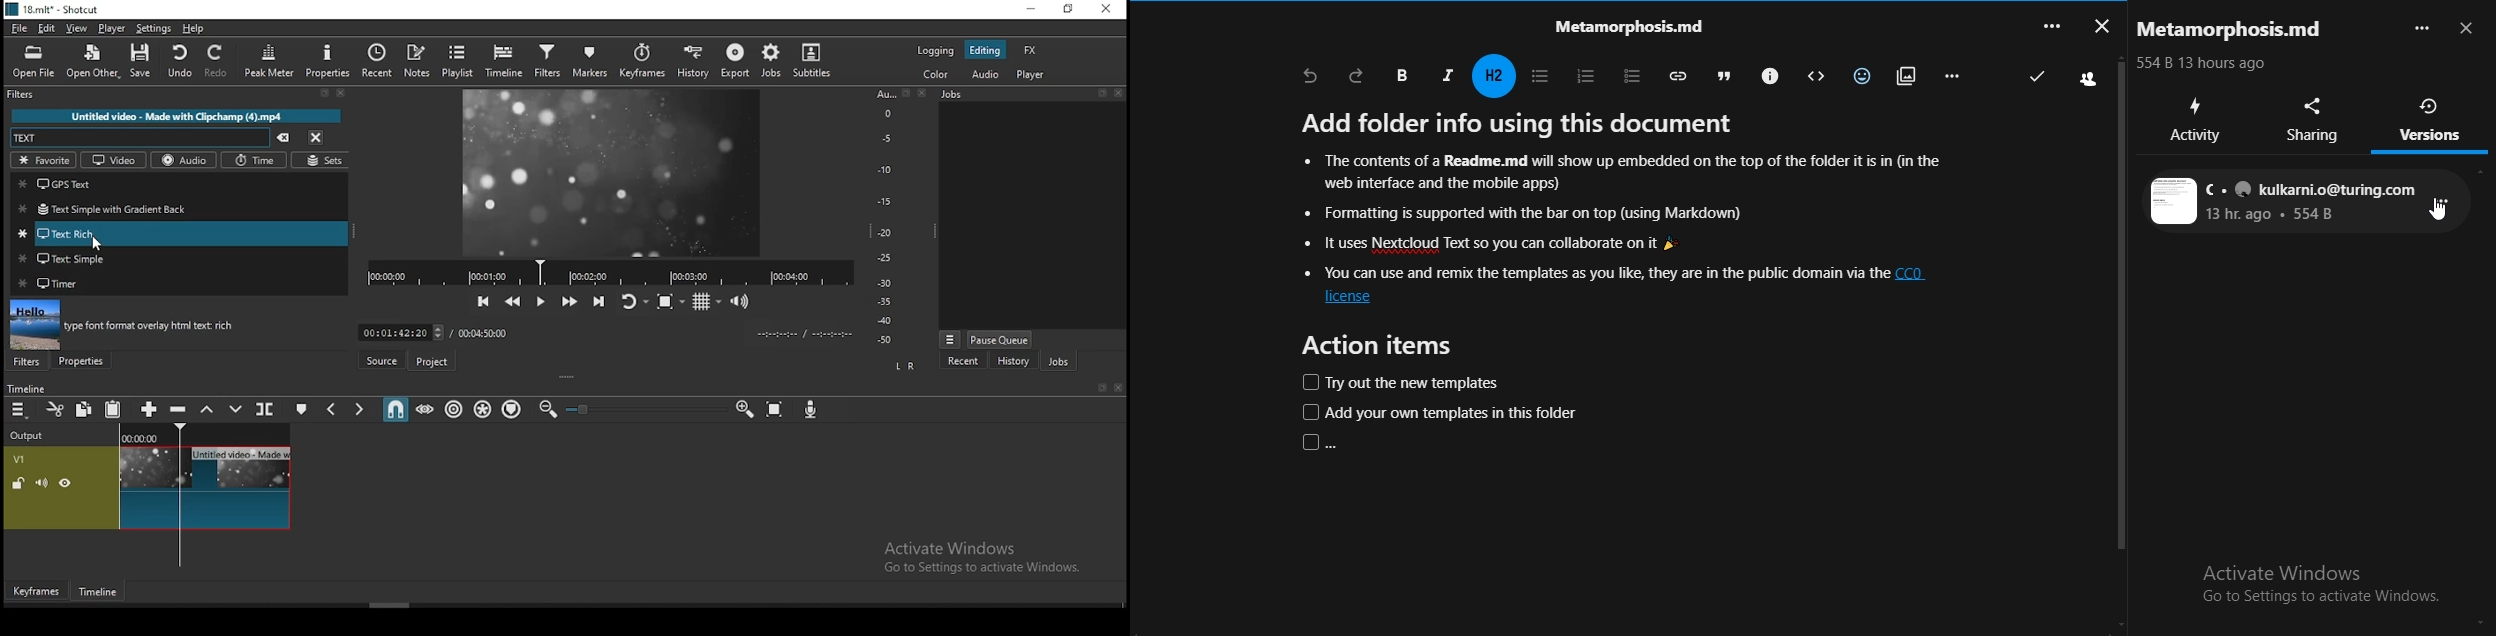 The image size is (2520, 644). What do you see at coordinates (637, 301) in the screenshot?
I see `toggle player looping` at bounding box center [637, 301].